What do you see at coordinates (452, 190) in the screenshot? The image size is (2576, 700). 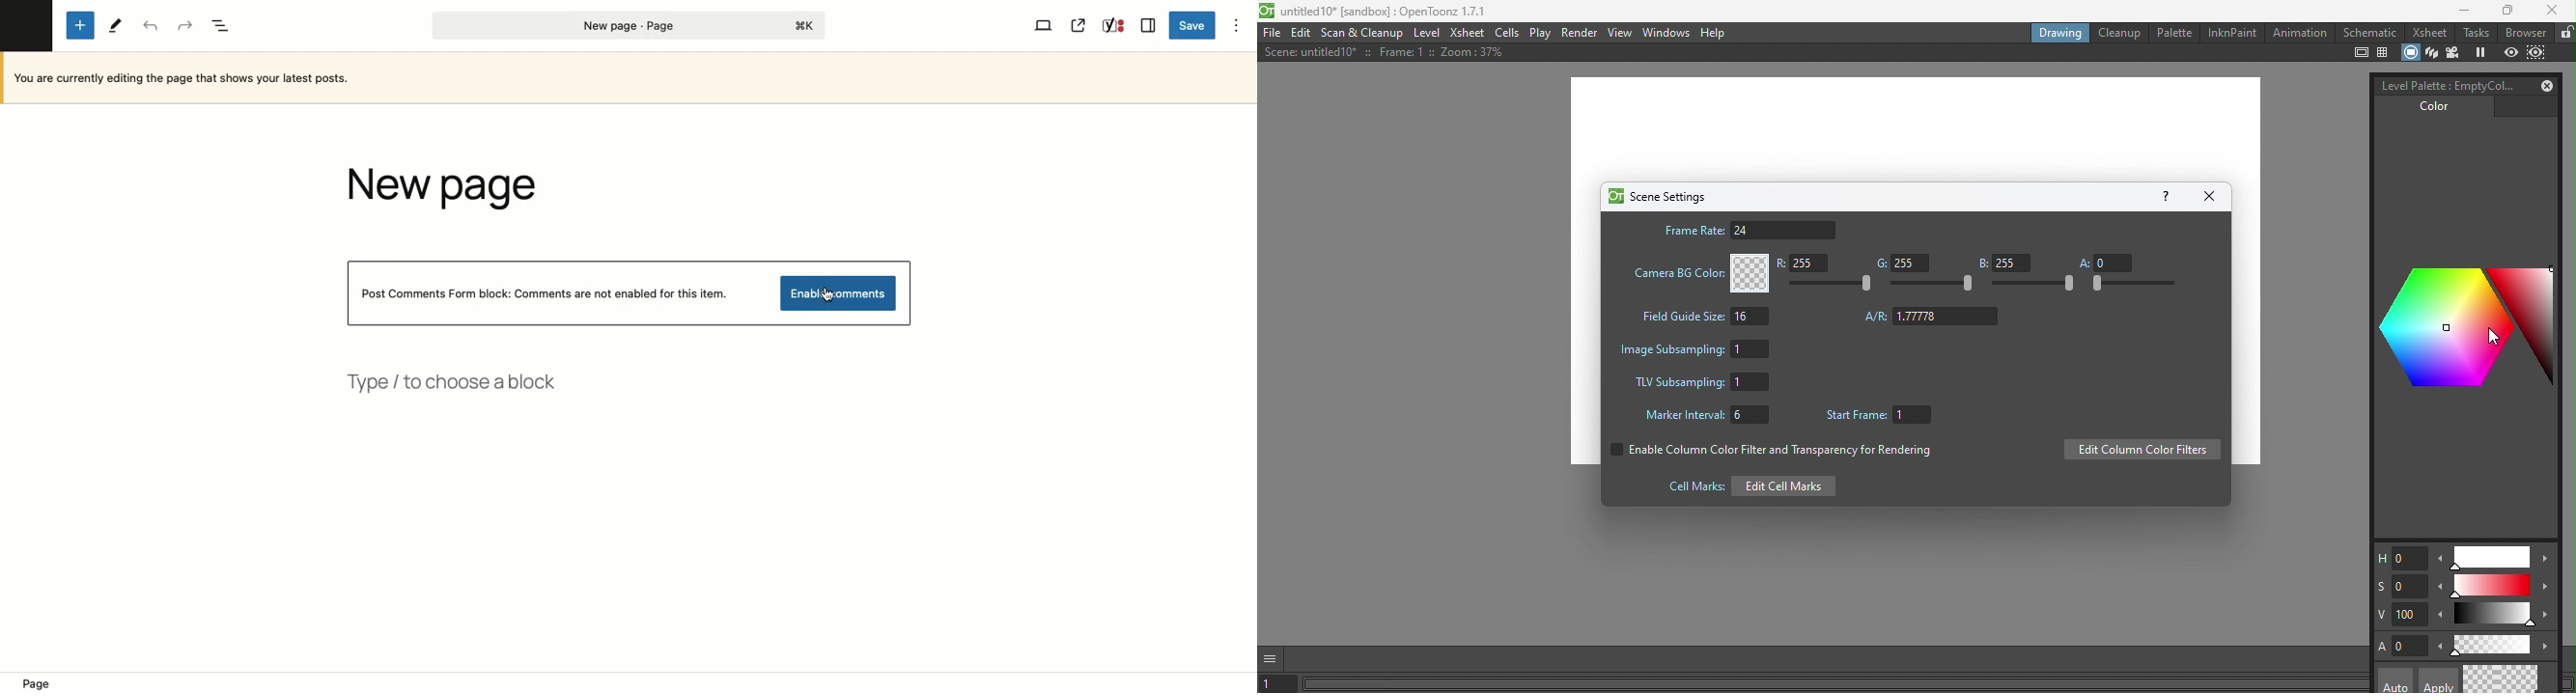 I see `New page` at bounding box center [452, 190].